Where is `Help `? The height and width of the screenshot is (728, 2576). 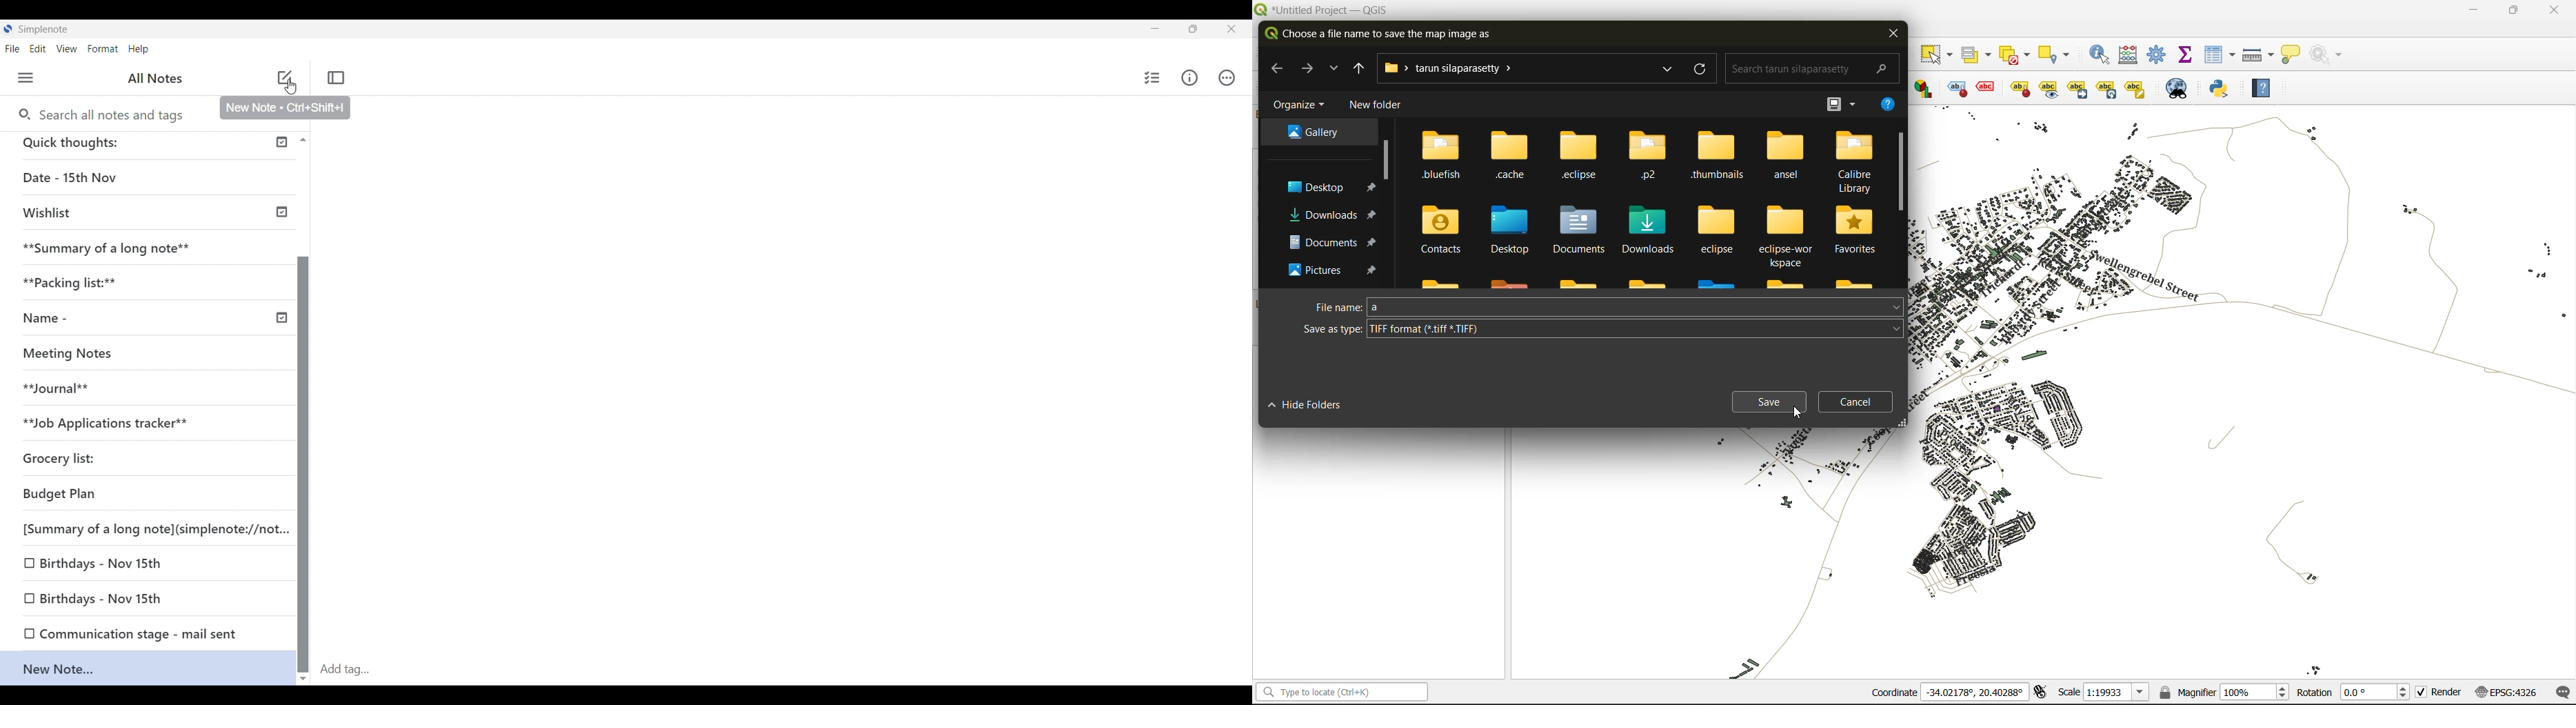 Help  is located at coordinates (139, 50).